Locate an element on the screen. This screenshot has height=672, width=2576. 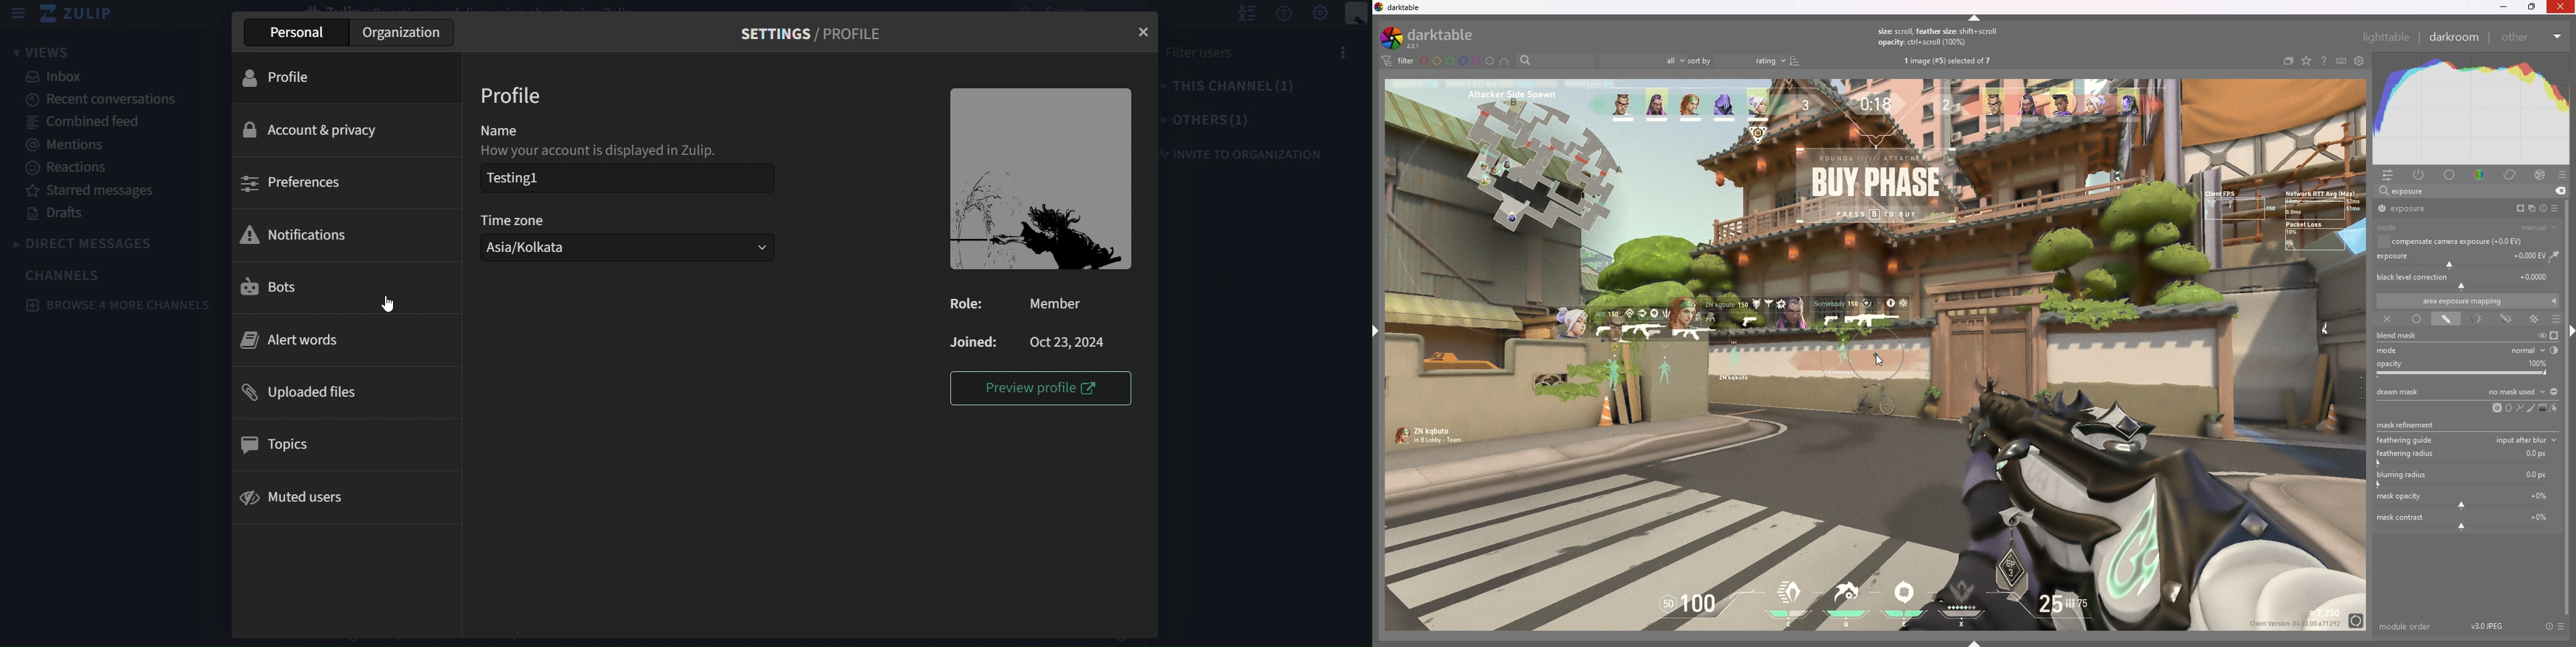
preferences is located at coordinates (347, 182).